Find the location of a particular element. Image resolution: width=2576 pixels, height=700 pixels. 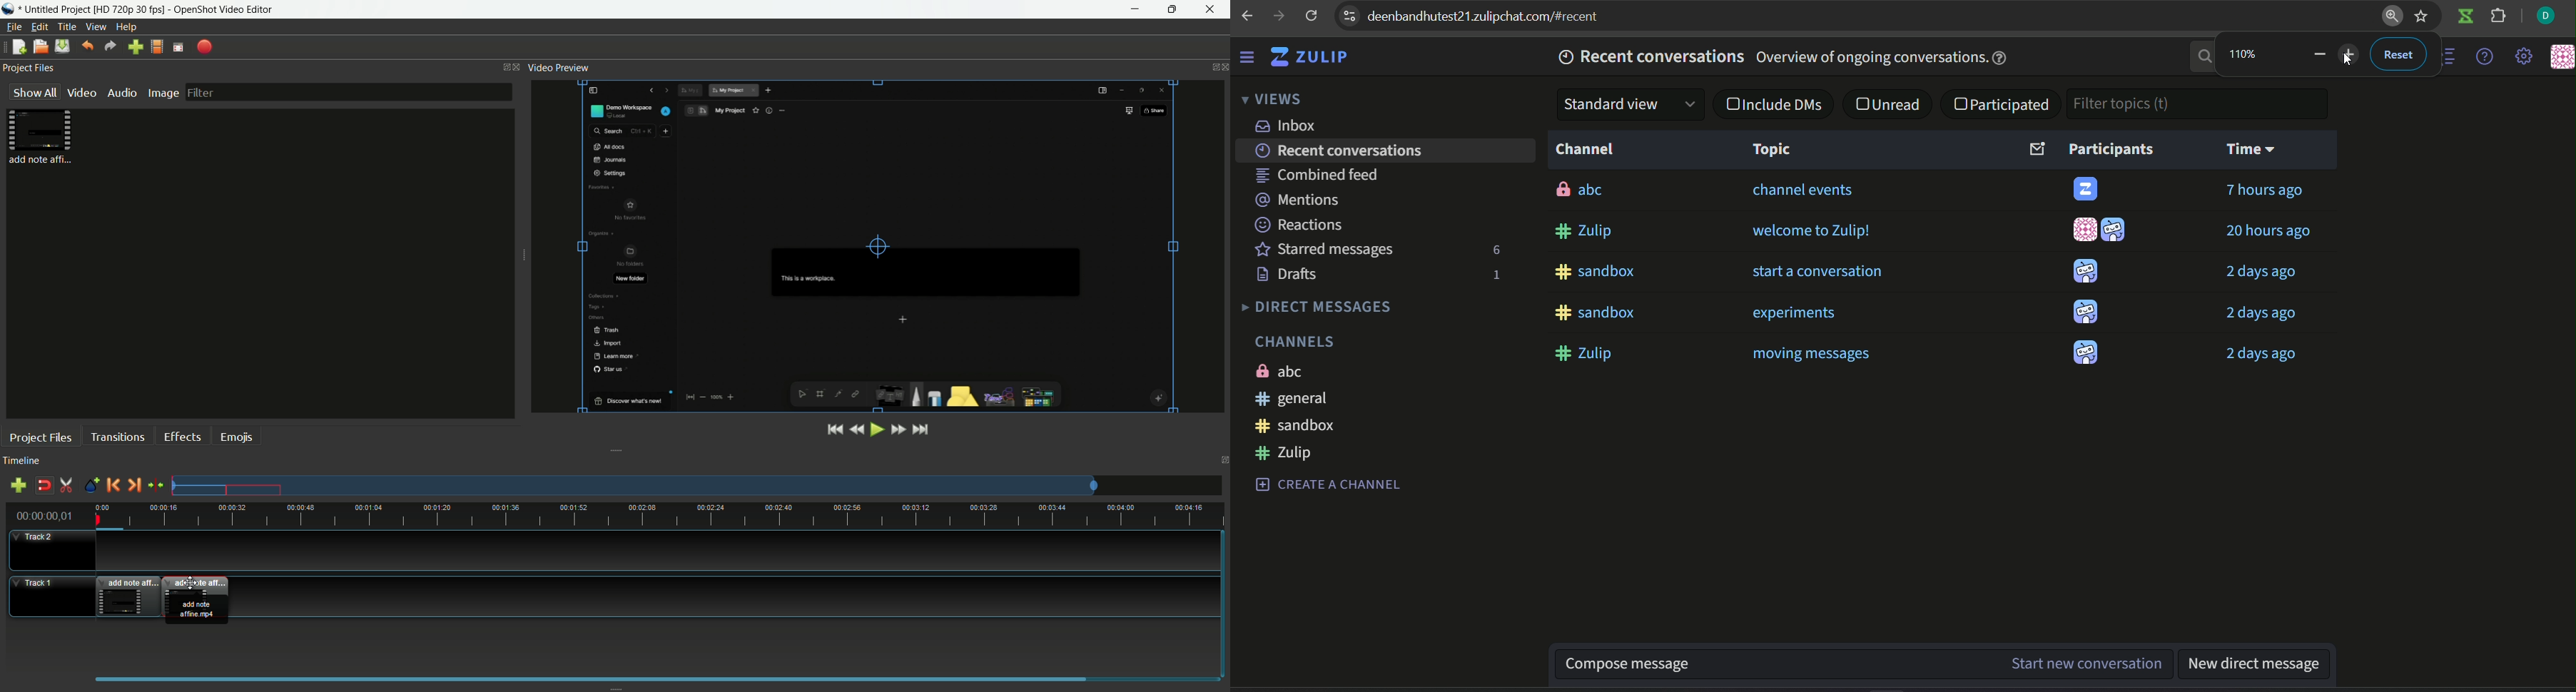

options is located at coordinates (1349, 14).